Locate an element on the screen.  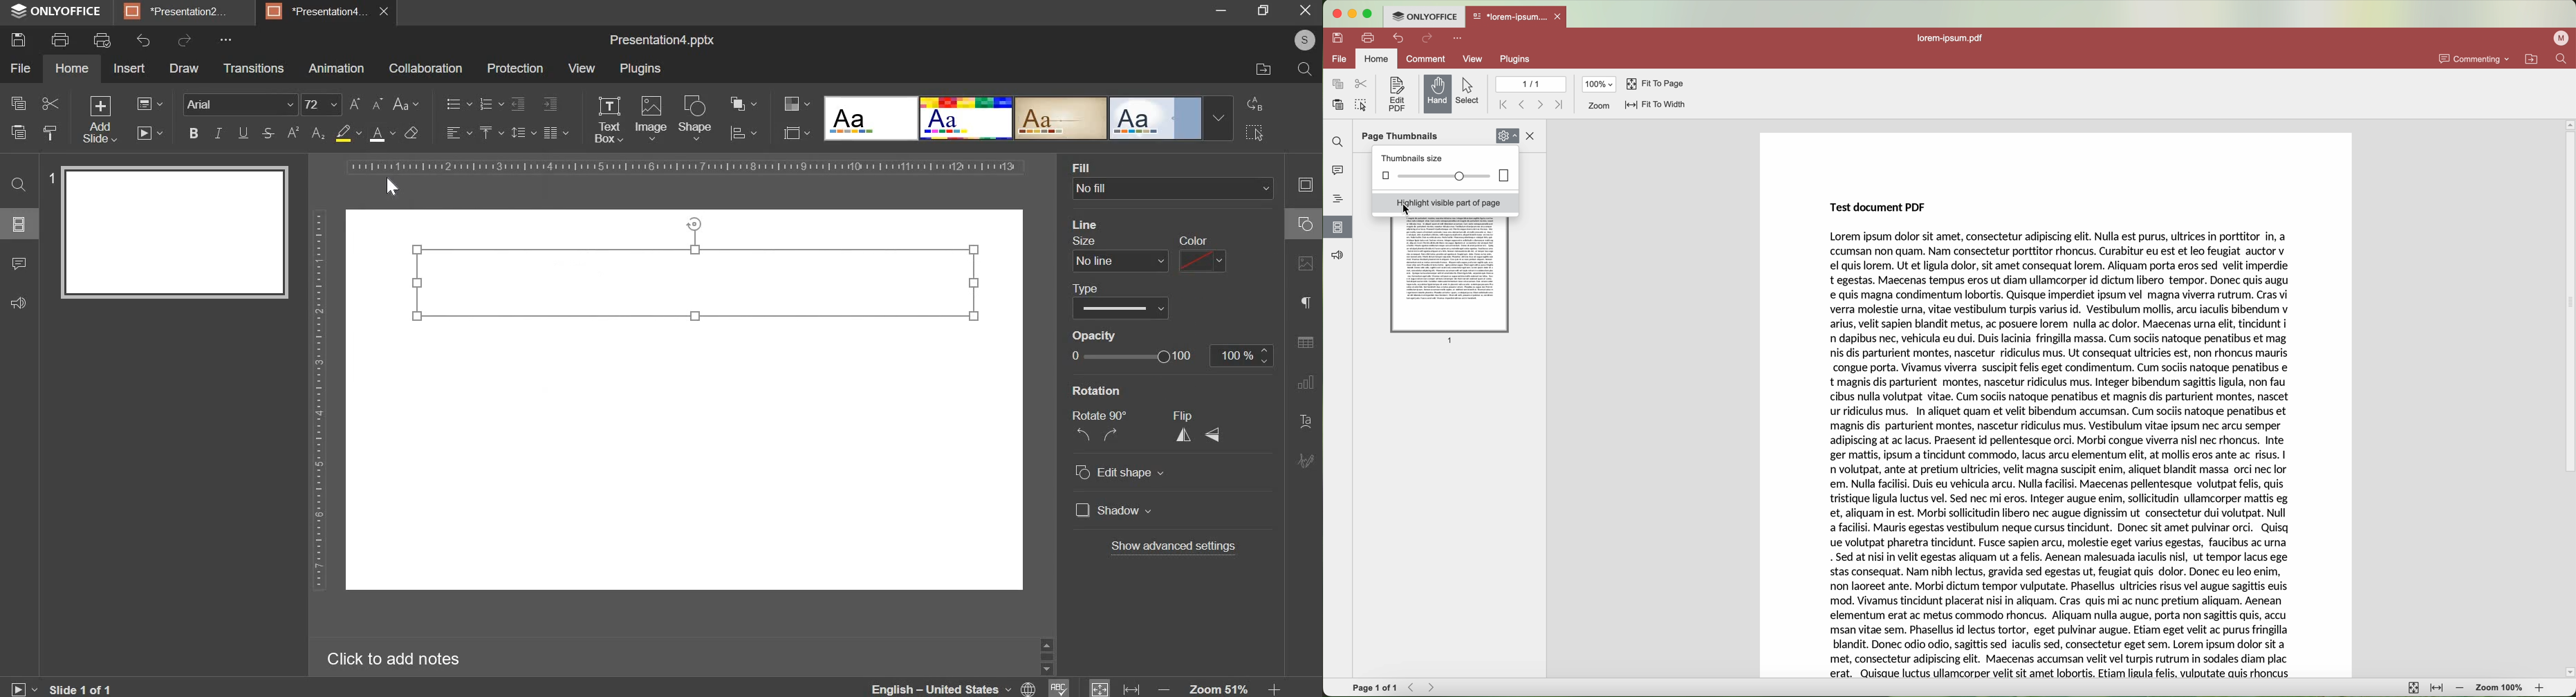
shapes is located at coordinates (1301, 227).